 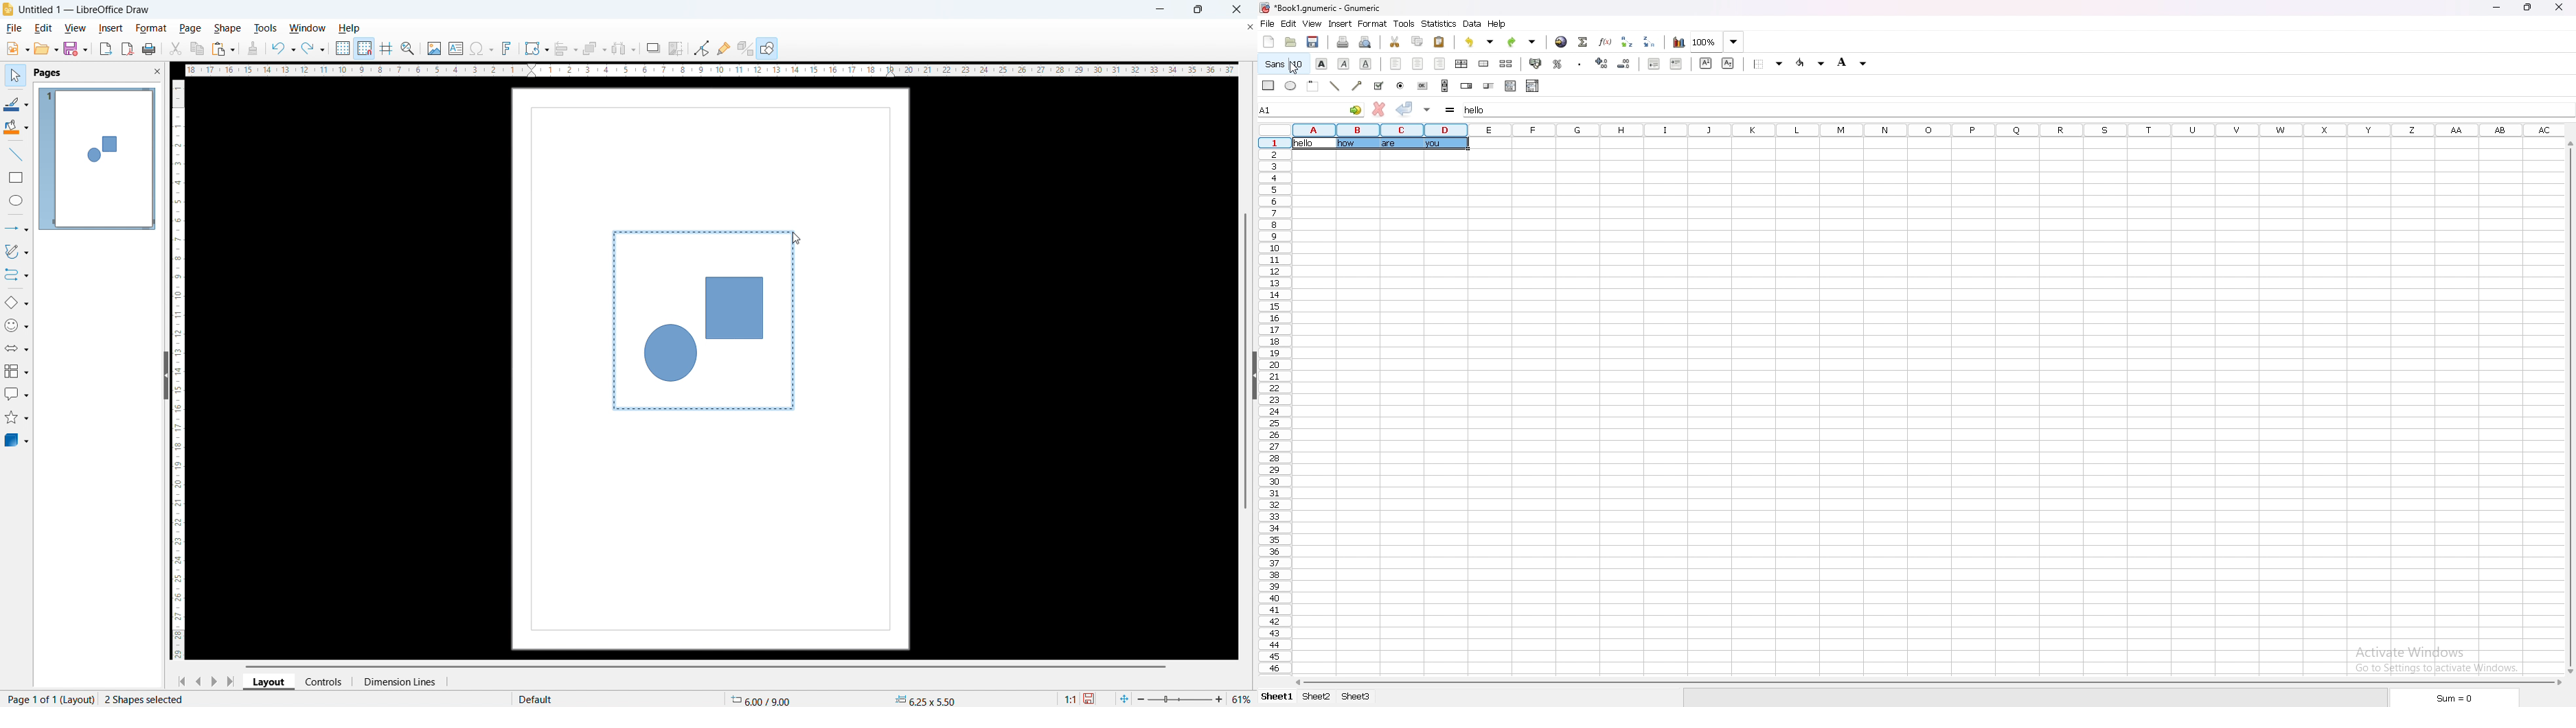 What do you see at coordinates (1321, 63) in the screenshot?
I see `bold` at bounding box center [1321, 63].